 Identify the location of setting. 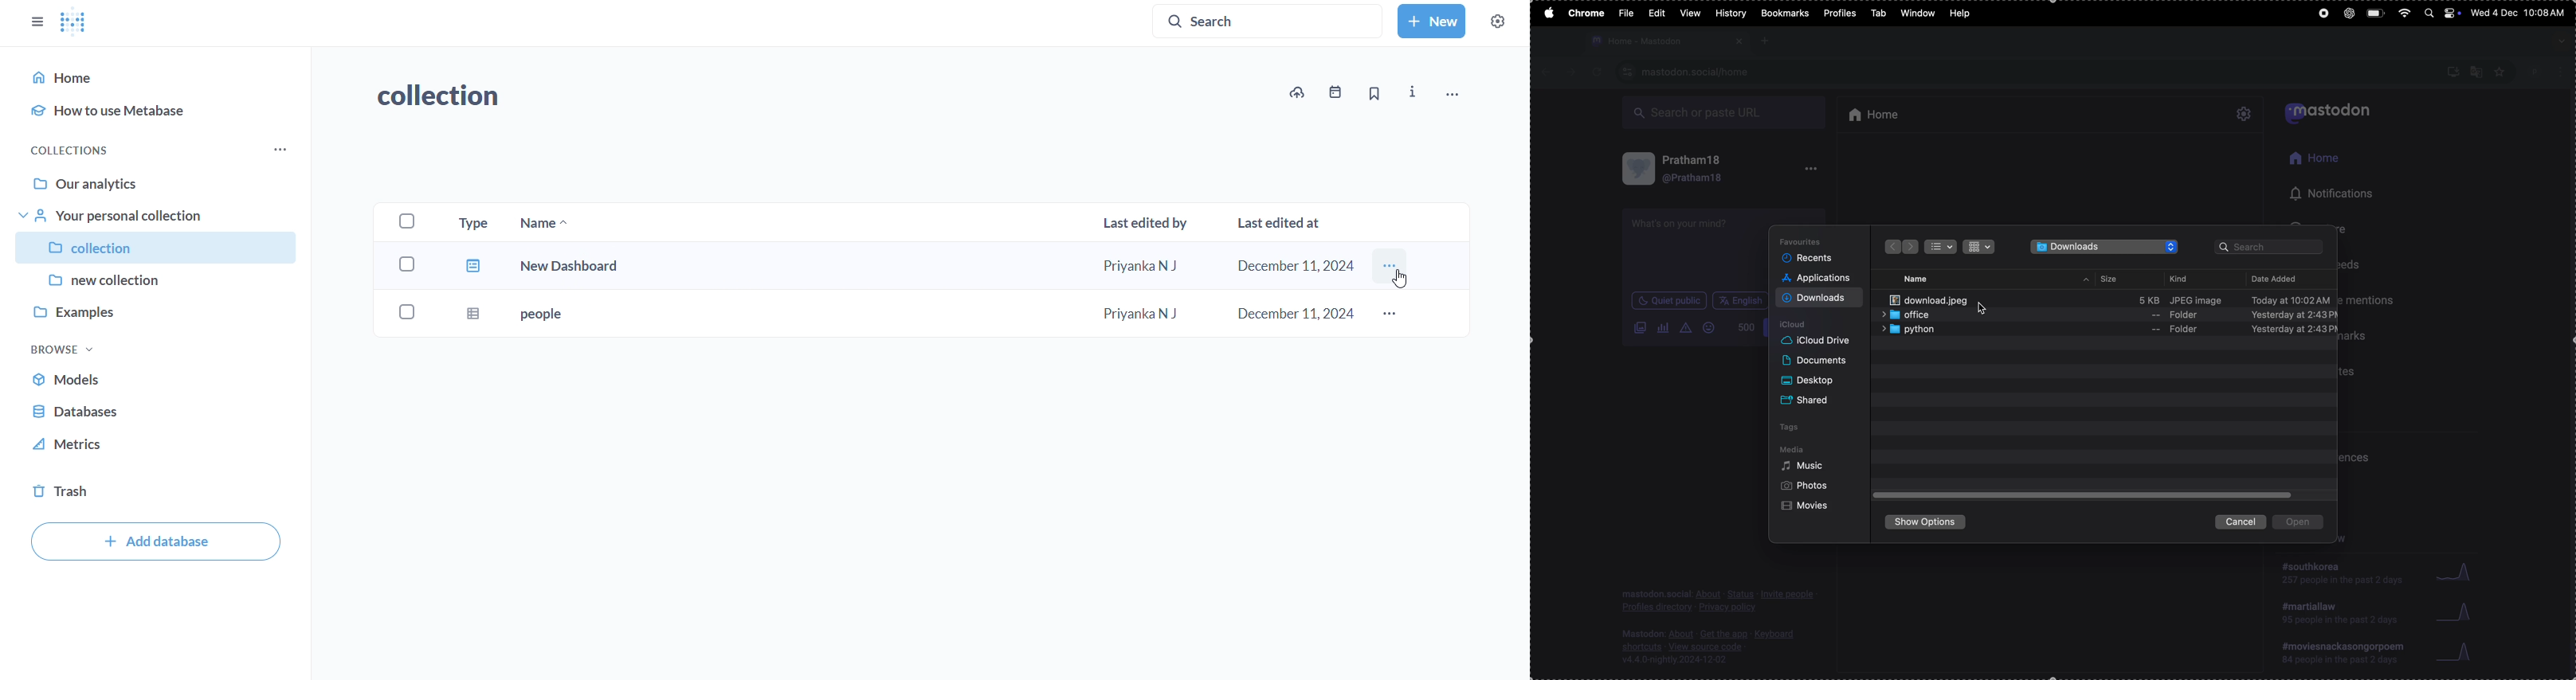
(2246, 115).